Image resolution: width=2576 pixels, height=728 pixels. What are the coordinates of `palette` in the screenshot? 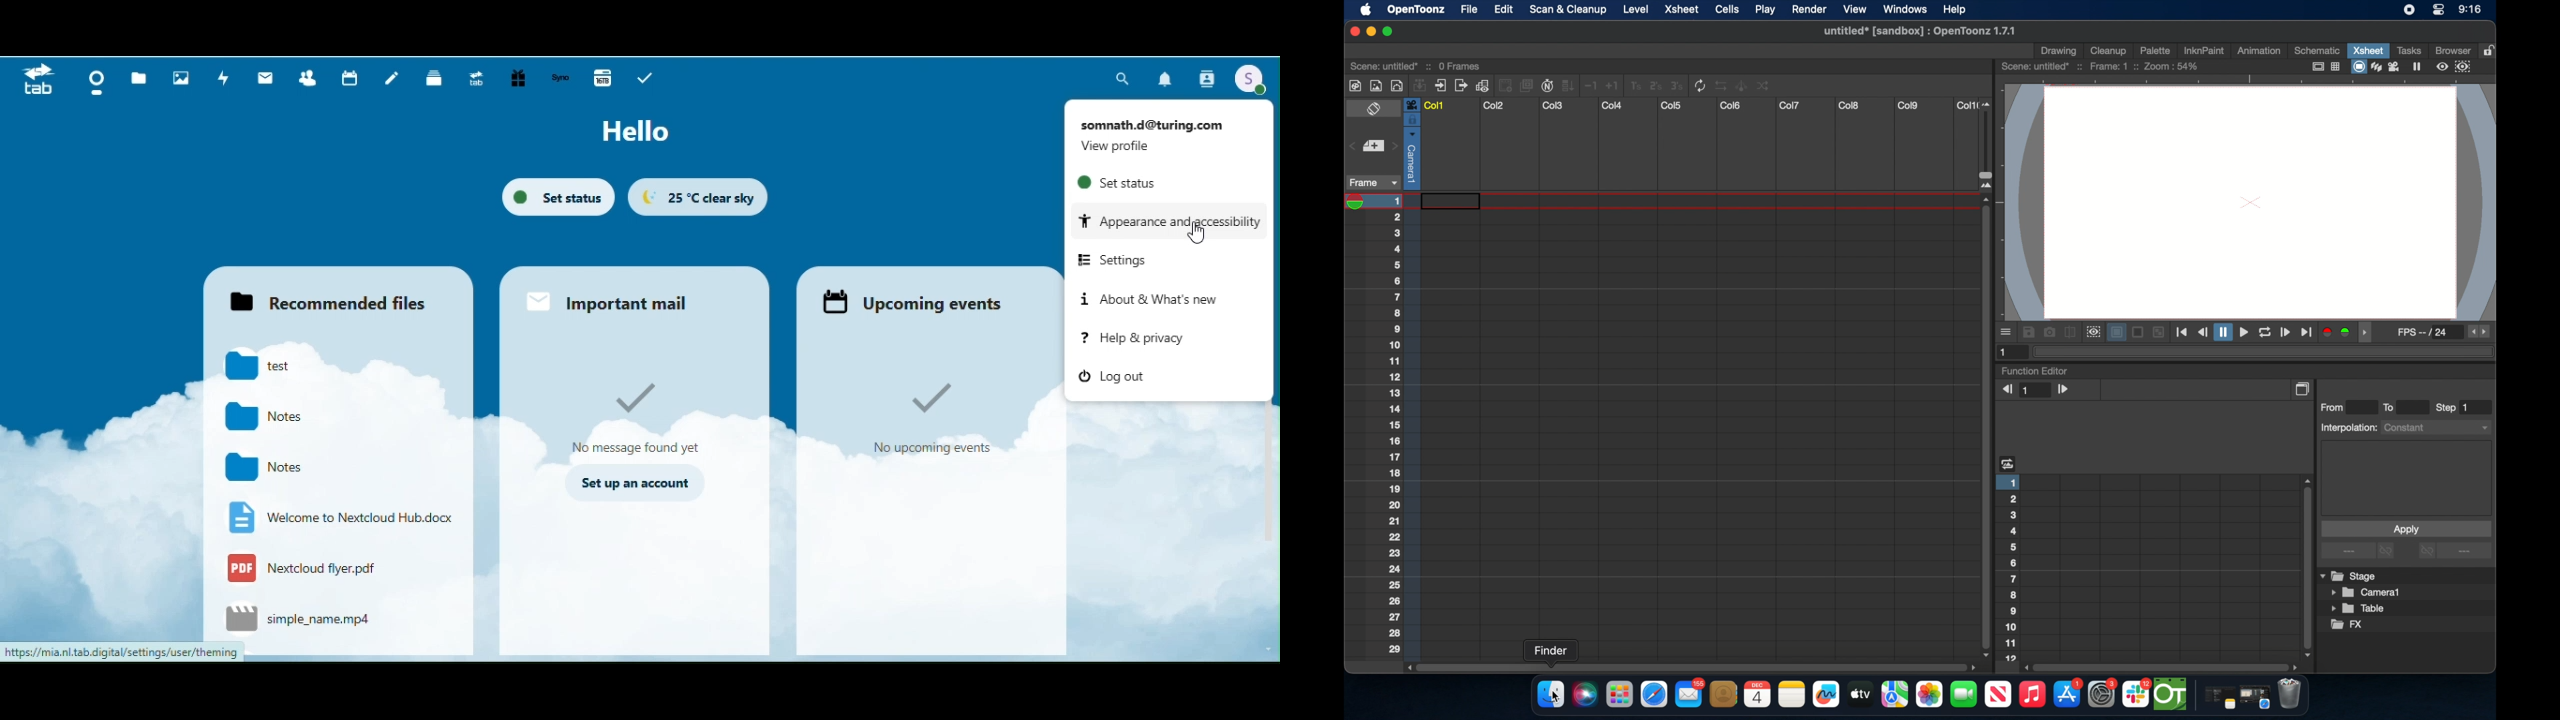 It's located at (2155, 50).